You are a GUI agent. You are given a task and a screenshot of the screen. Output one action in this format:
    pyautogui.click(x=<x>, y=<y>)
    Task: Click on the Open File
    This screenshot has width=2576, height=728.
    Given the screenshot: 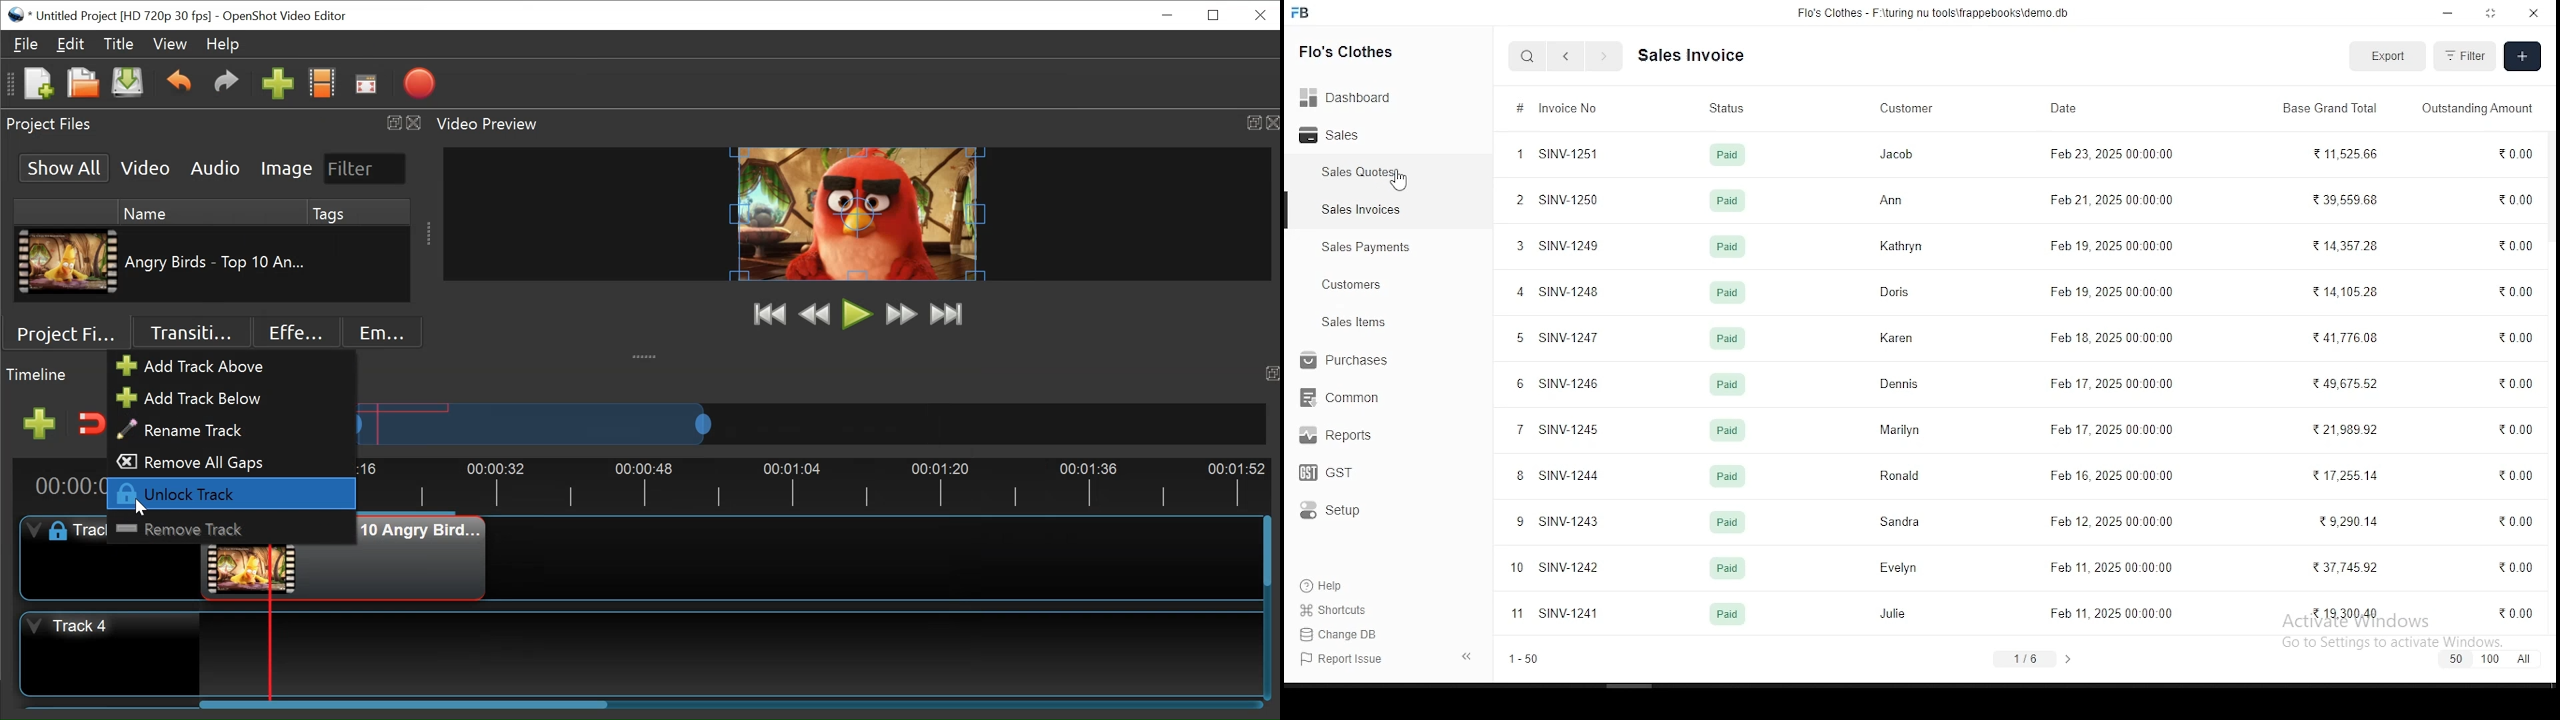 What is the action you would take?
    pyautogui.click(x=85, y=85)
    